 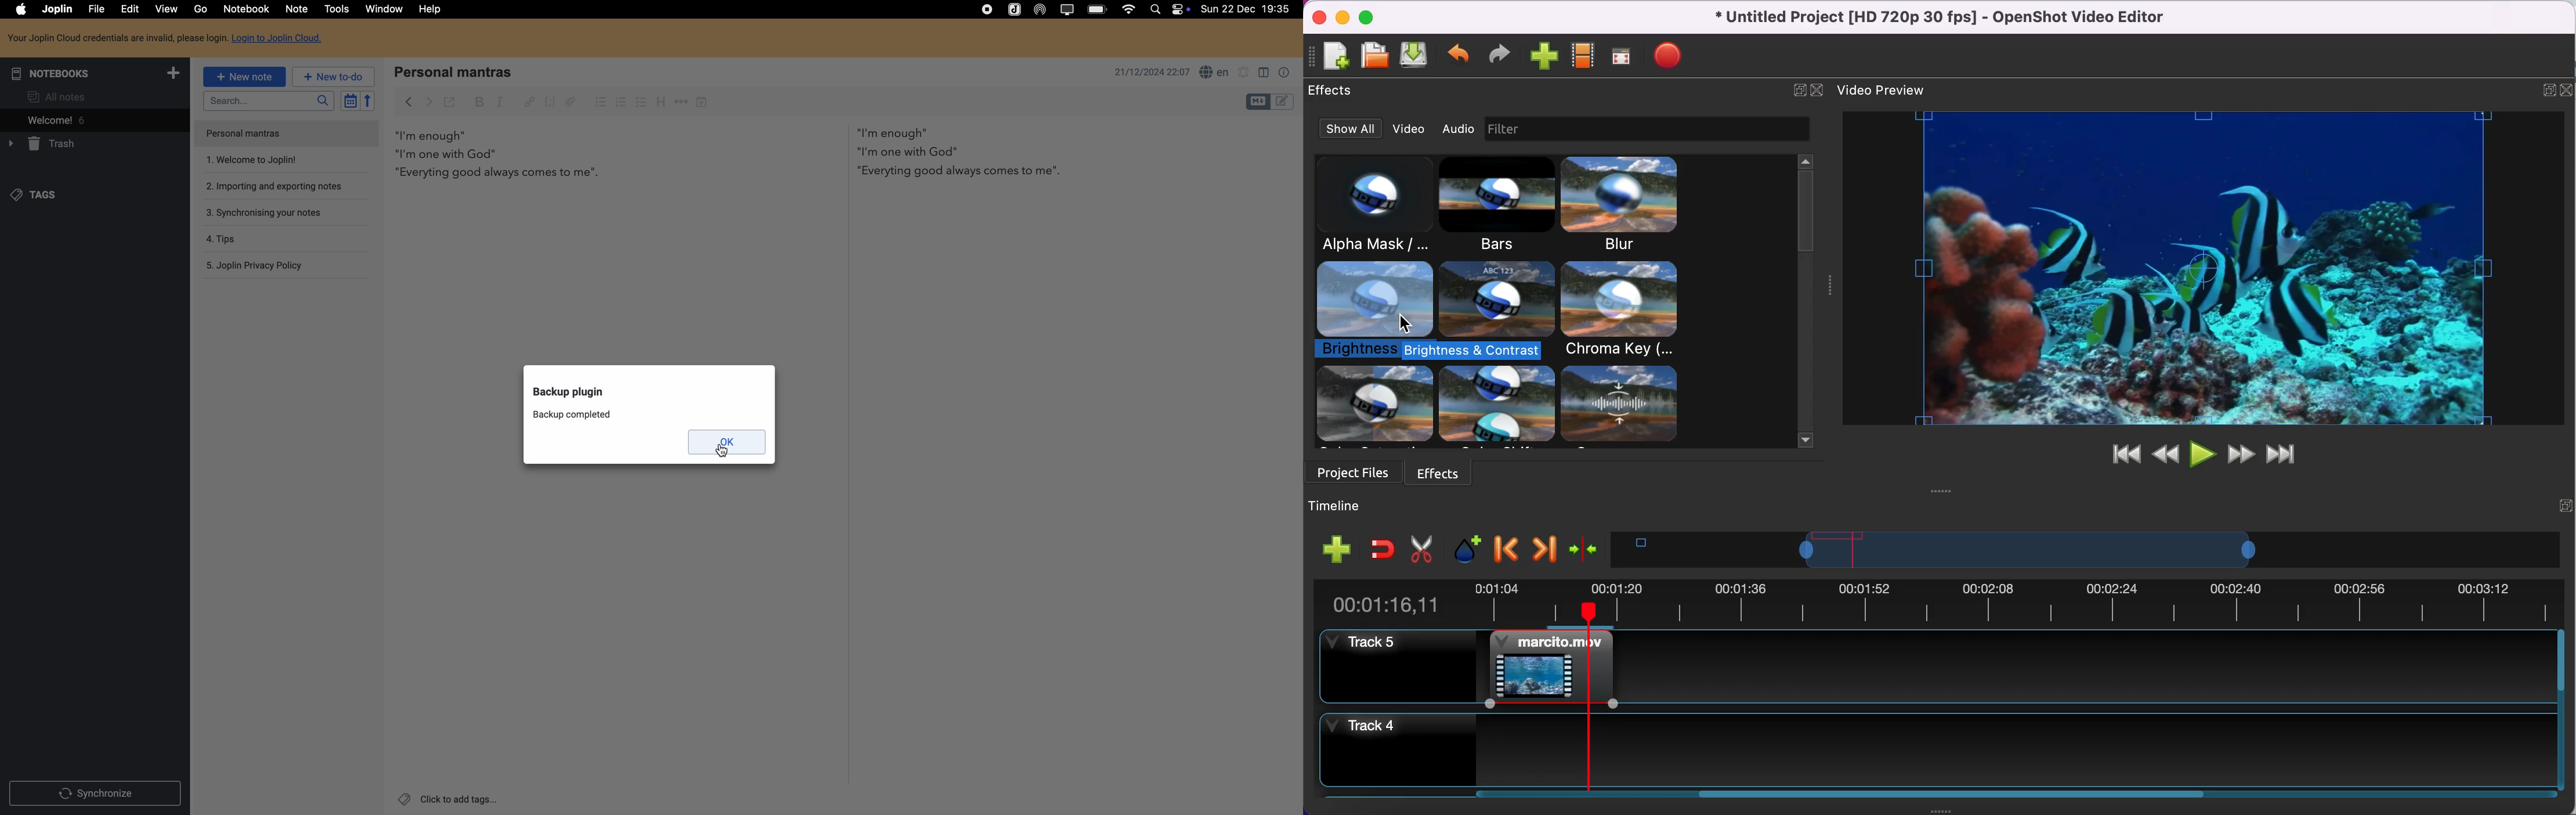 What do you see at coordinates (93, 795) in the screenshot?
I see `synchronize` at bounding box center [93, 795].